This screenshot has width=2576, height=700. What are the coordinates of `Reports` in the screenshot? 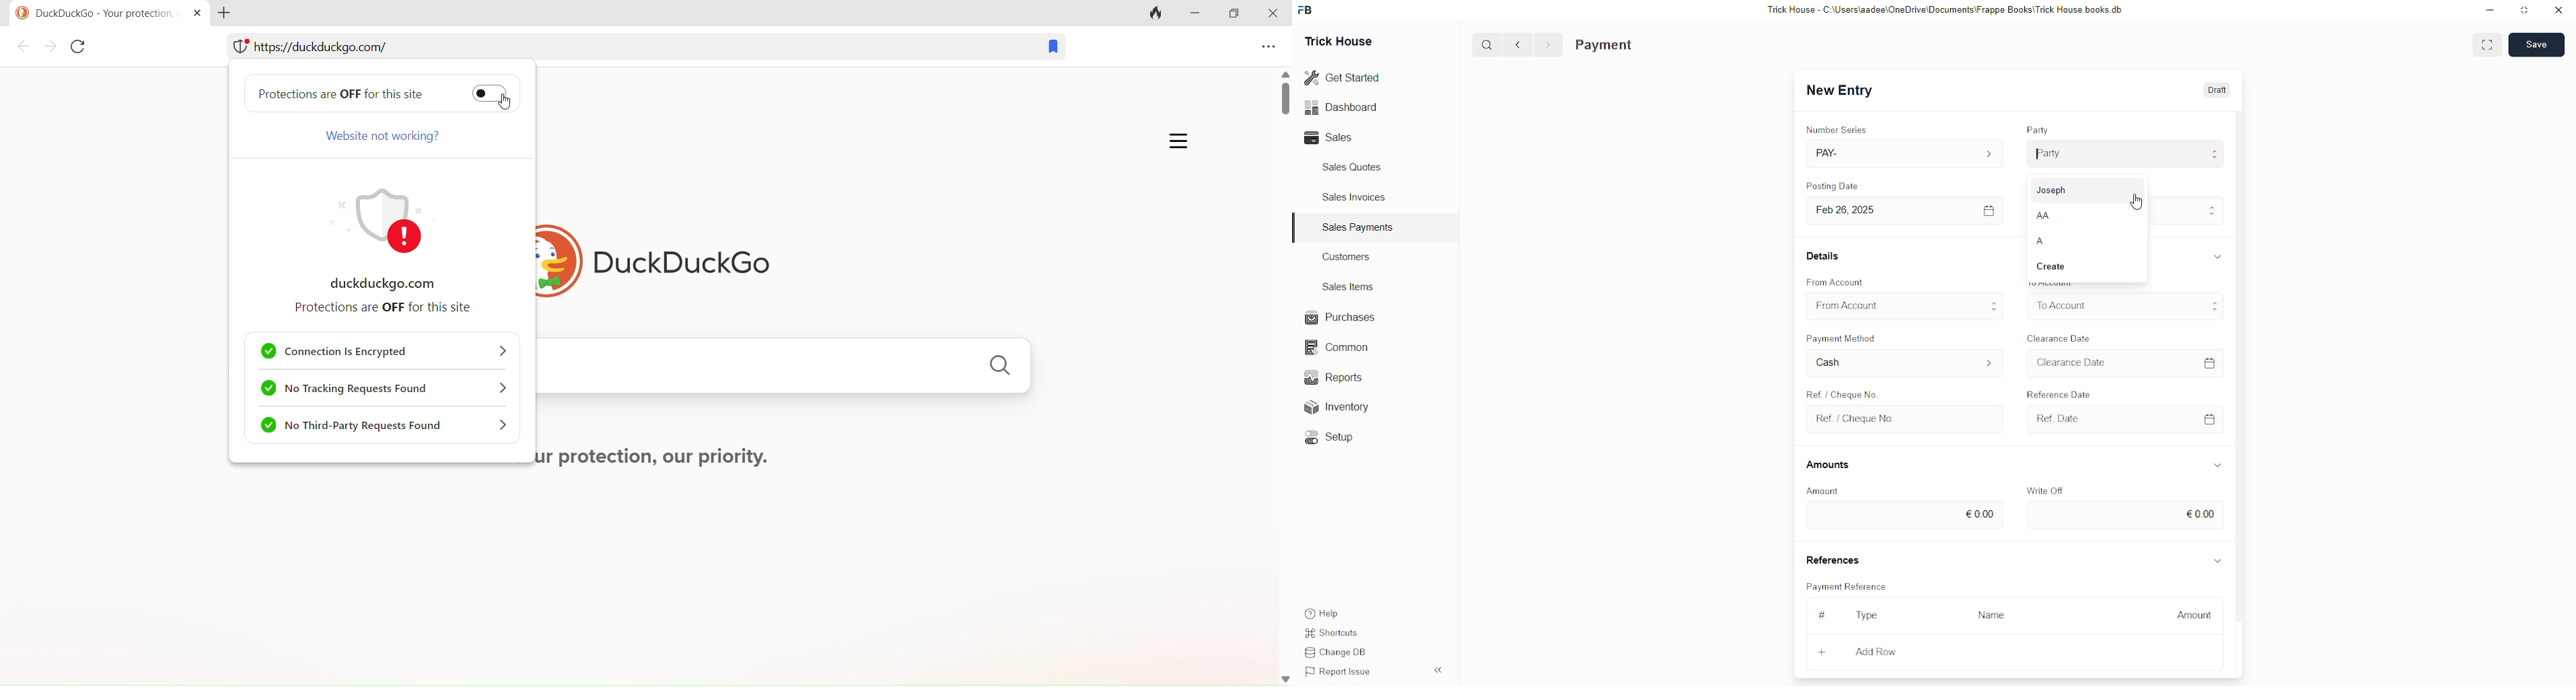 It's located at (1342, 376).